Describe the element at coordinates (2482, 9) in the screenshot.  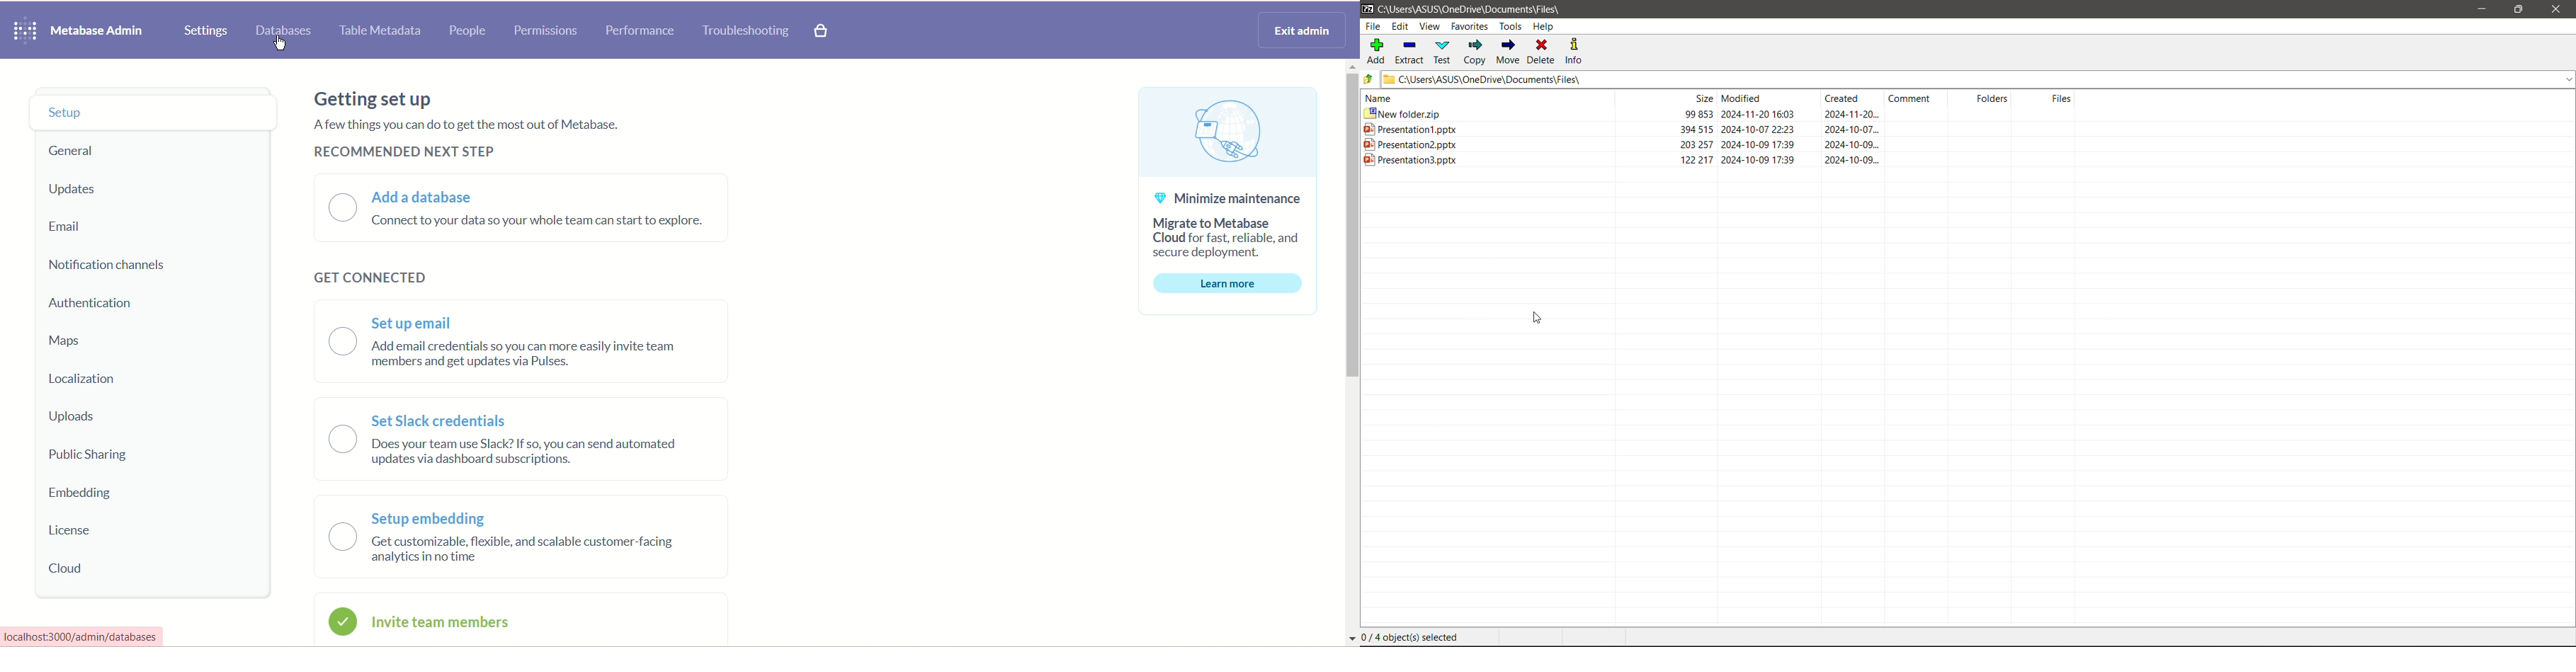
I see `Minimize` at that location.